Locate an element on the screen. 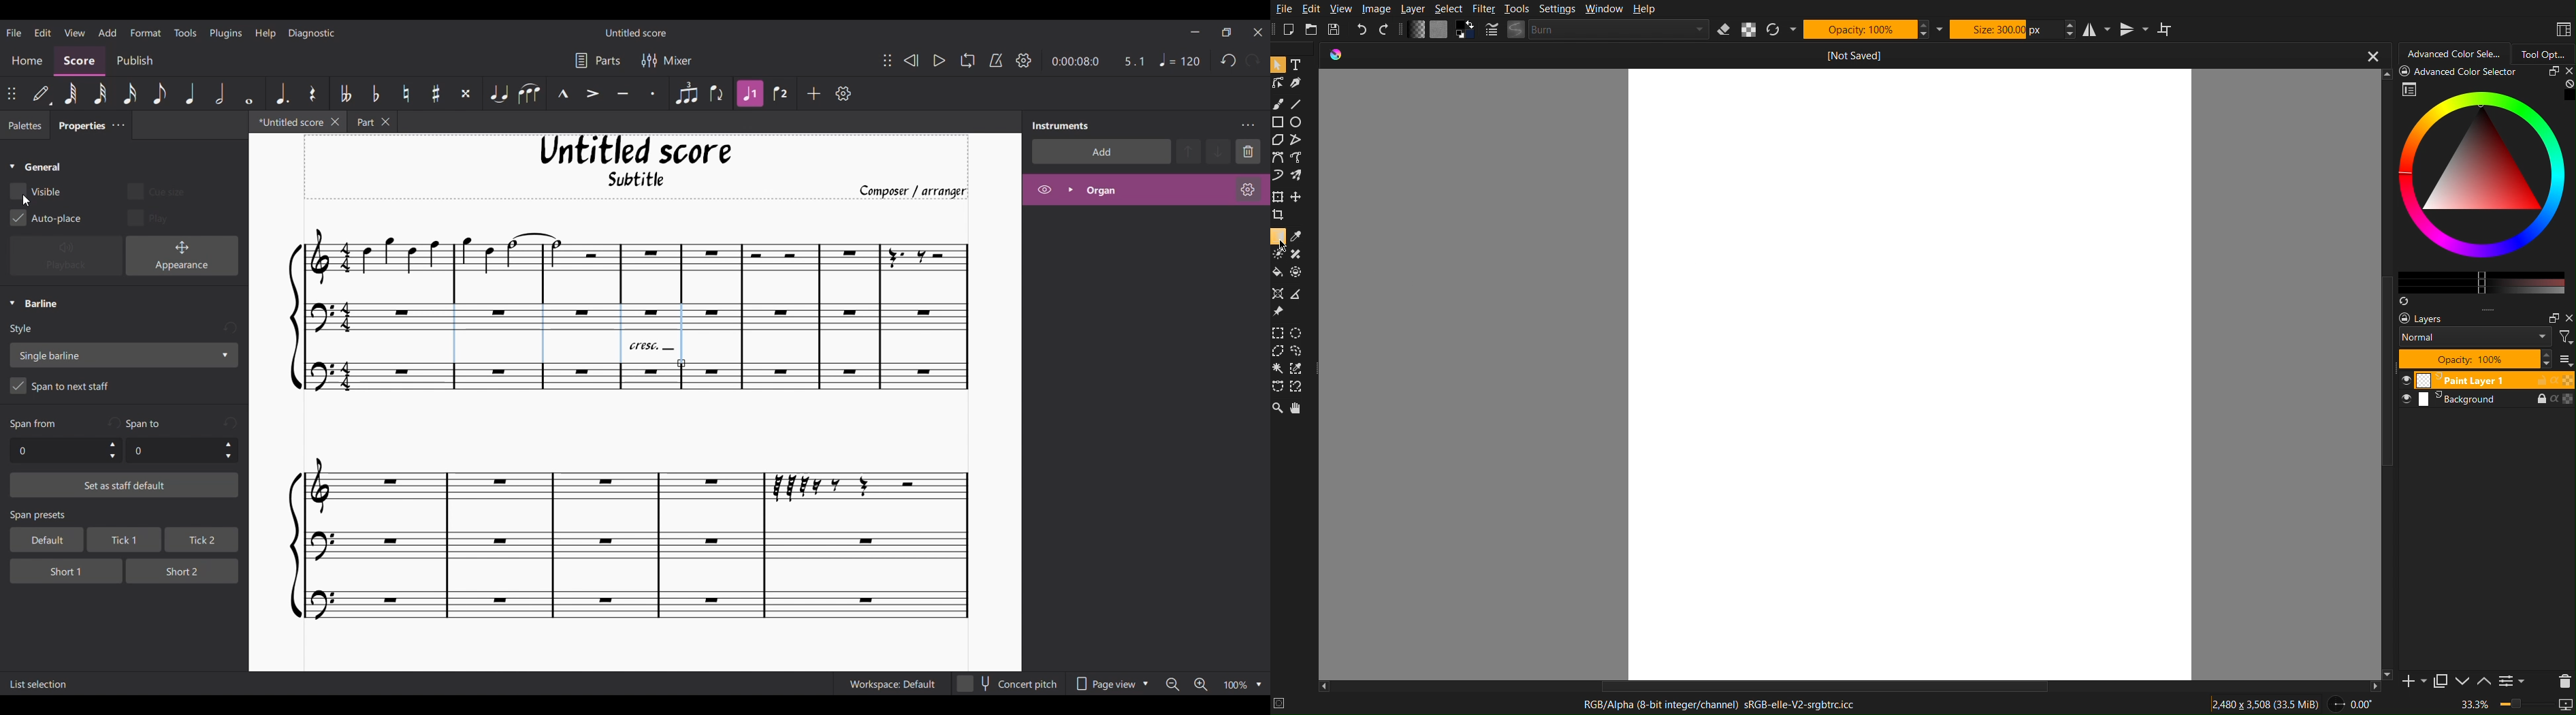 This screenshot has height=728, width=2576. Edit is located at coordinates (1313, 10).